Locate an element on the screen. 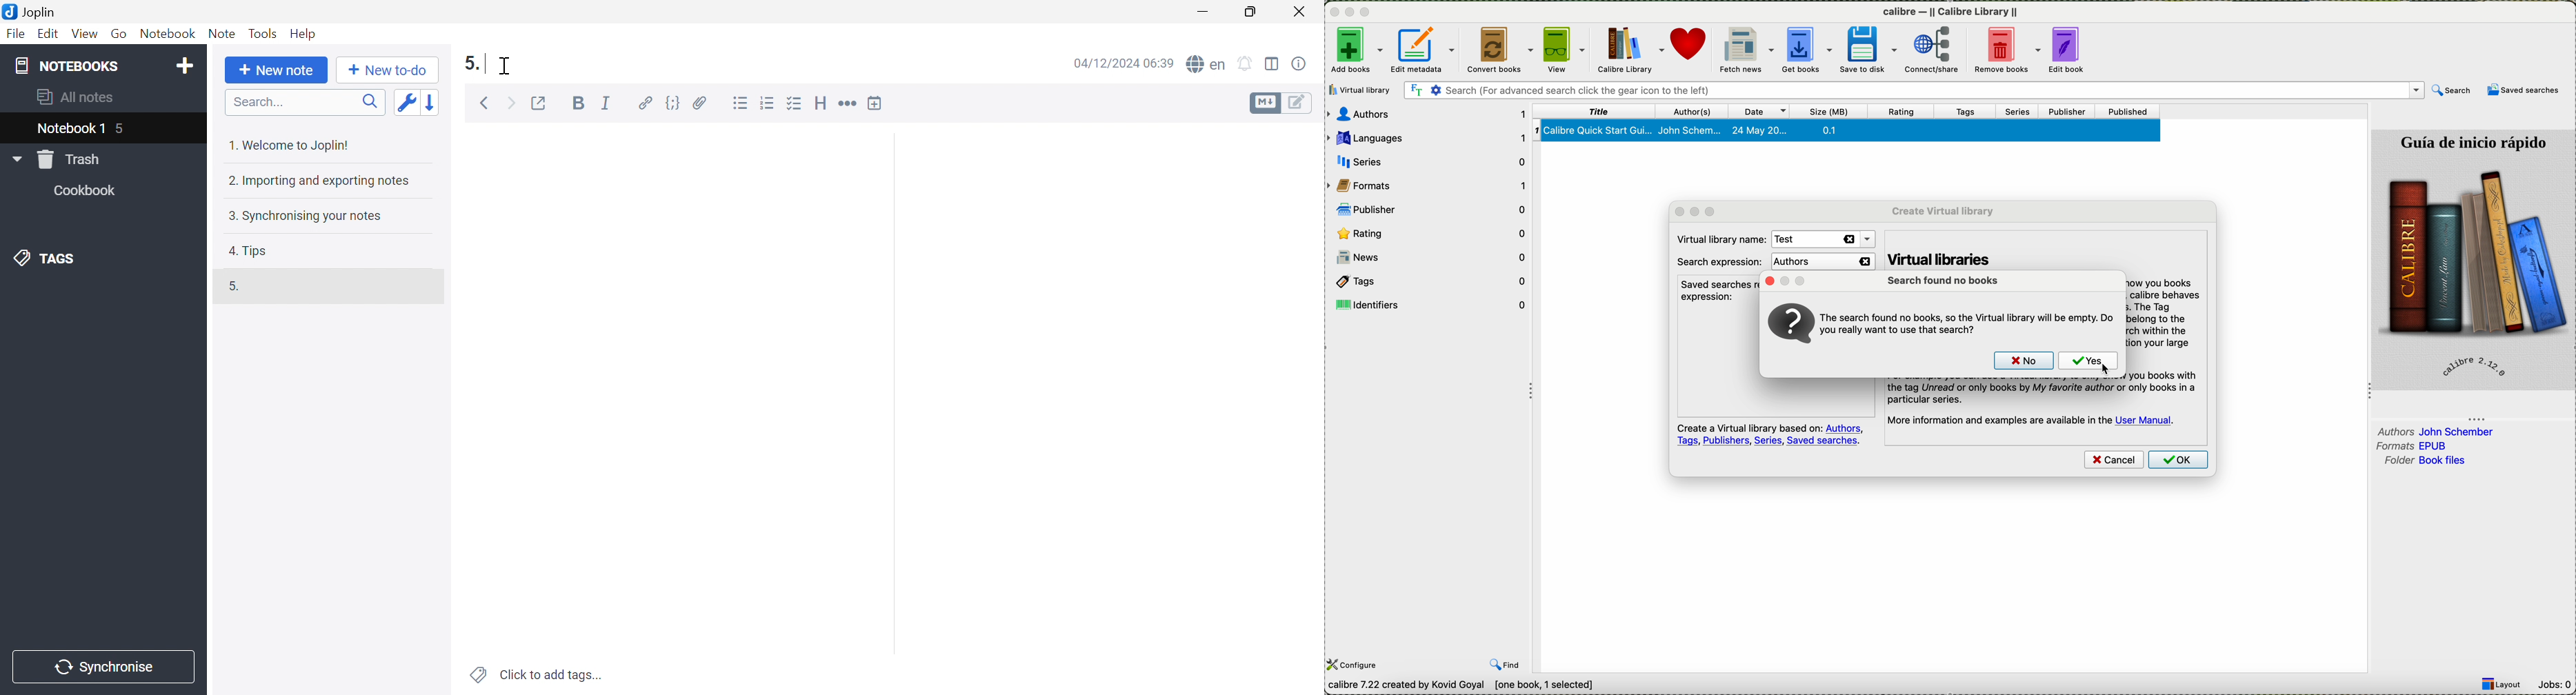  news is located at coordinates (1431, 259).